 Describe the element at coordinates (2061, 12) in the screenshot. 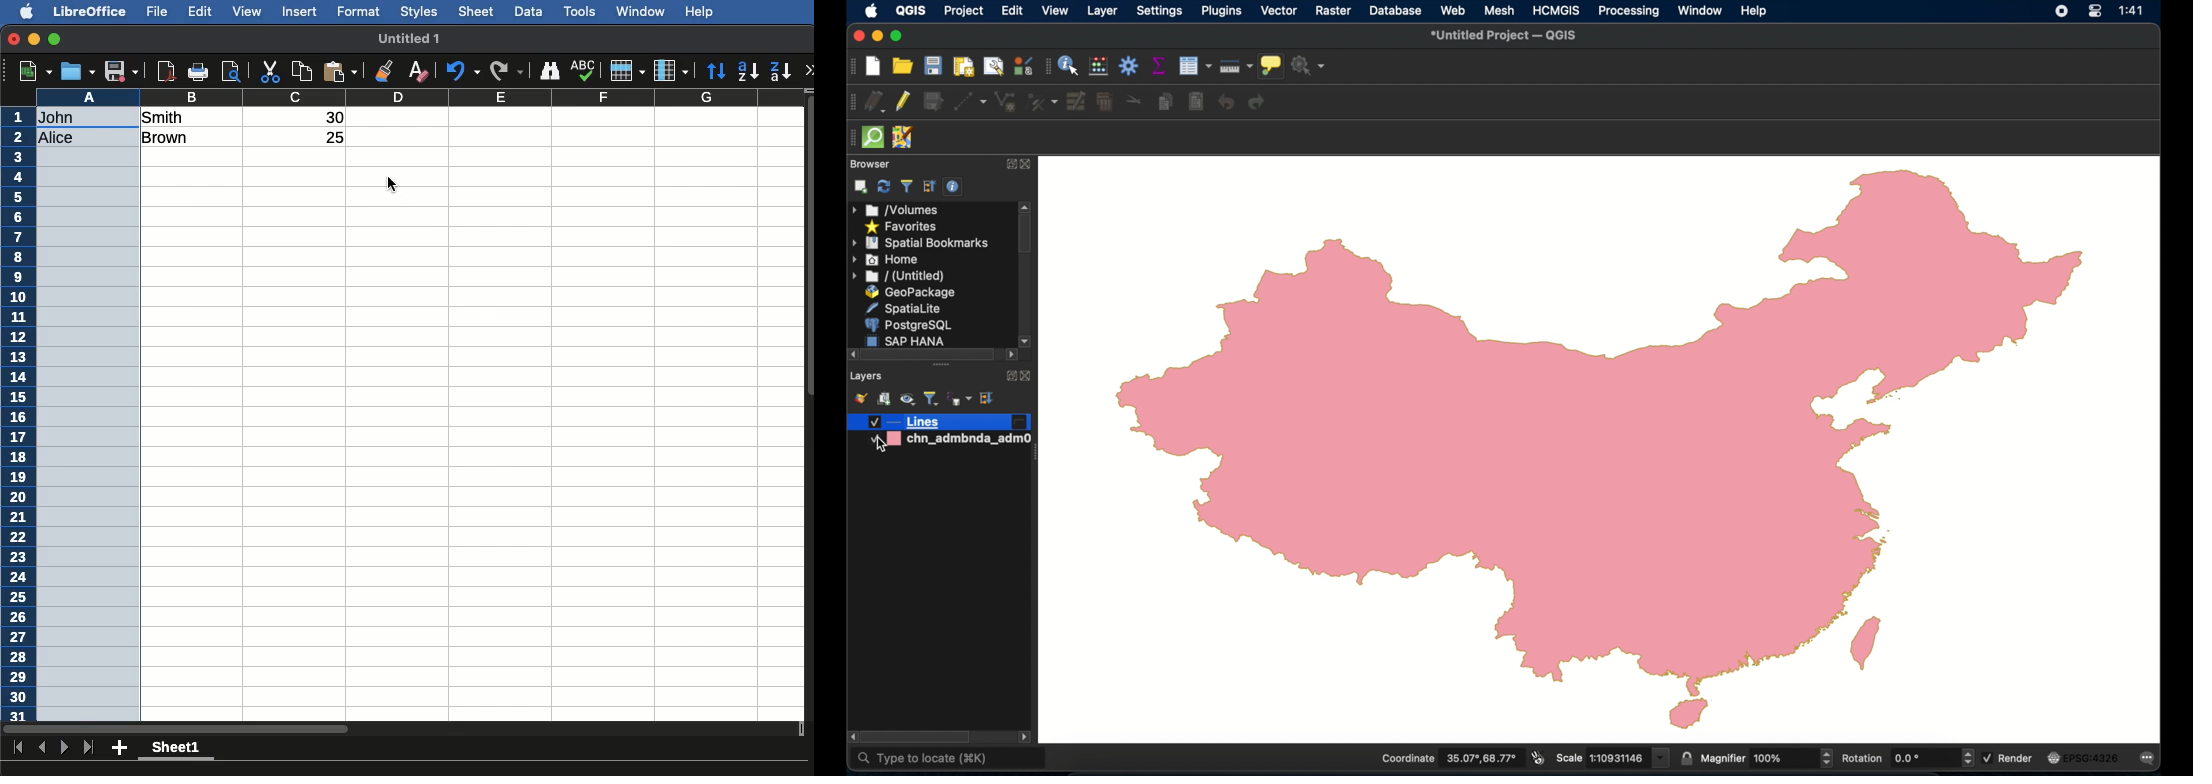

I see `screen recorder` at that location.